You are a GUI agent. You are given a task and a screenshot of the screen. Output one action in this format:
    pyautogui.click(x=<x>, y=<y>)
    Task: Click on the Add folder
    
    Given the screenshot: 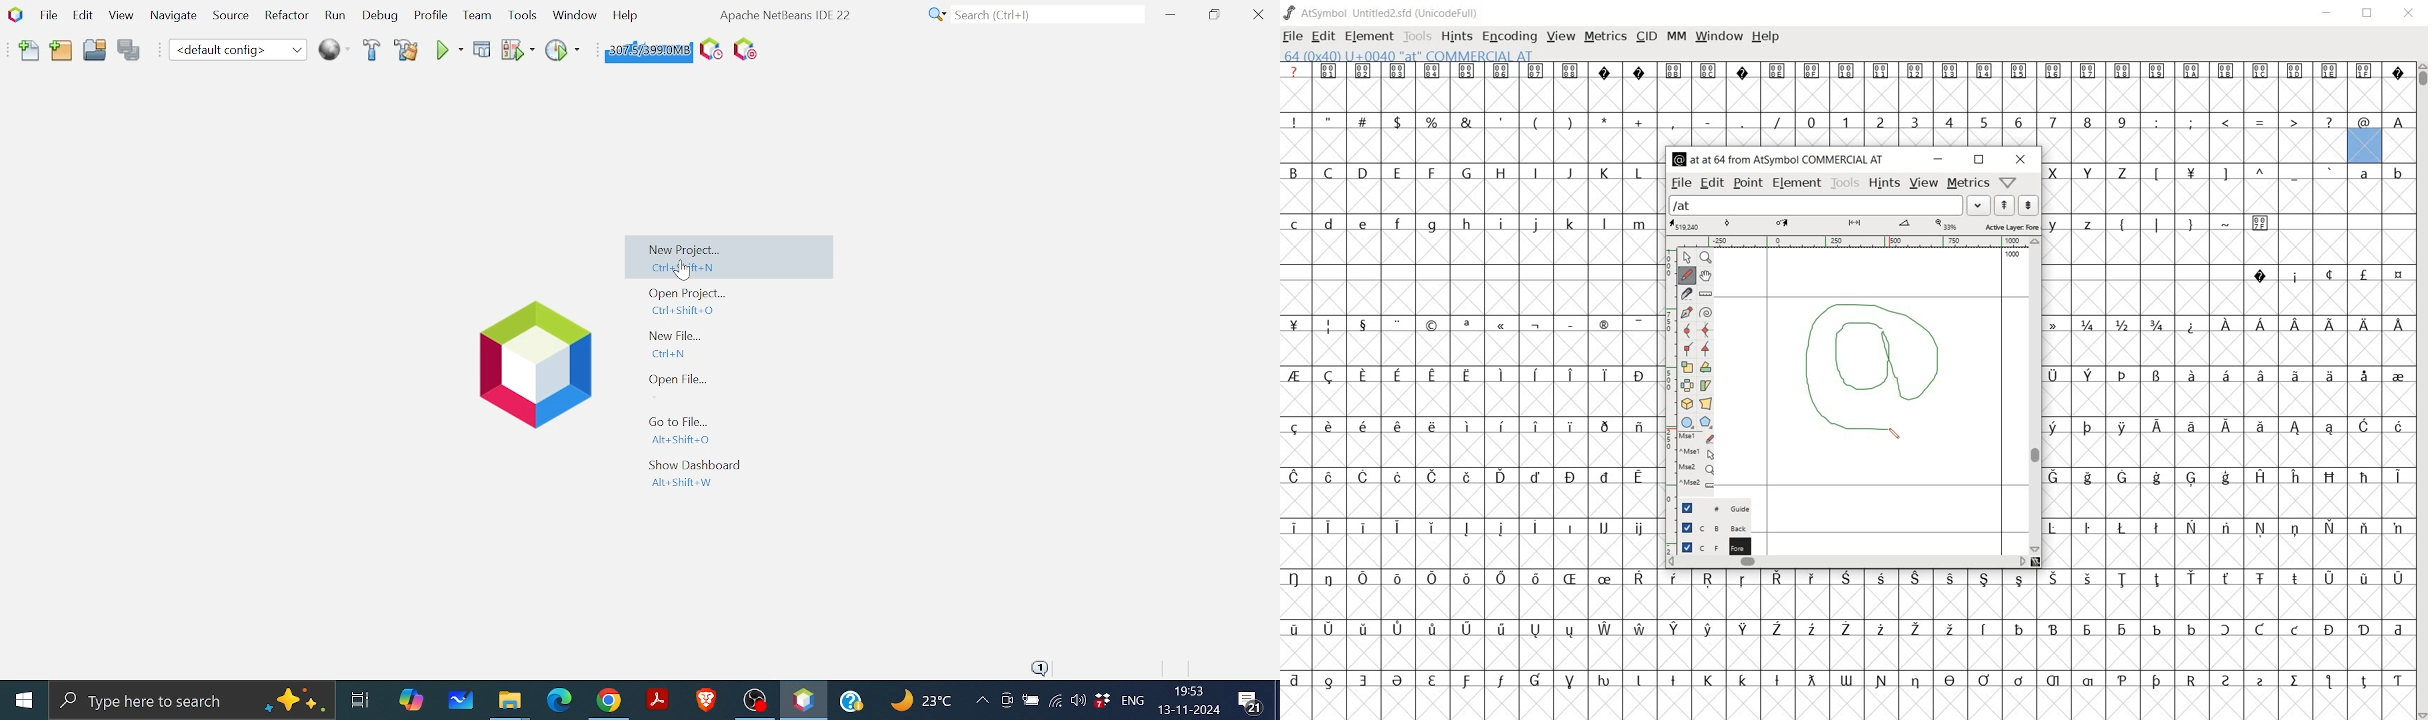 What is the action you would take?
    pyautogui.click(x=62, y=52)
    